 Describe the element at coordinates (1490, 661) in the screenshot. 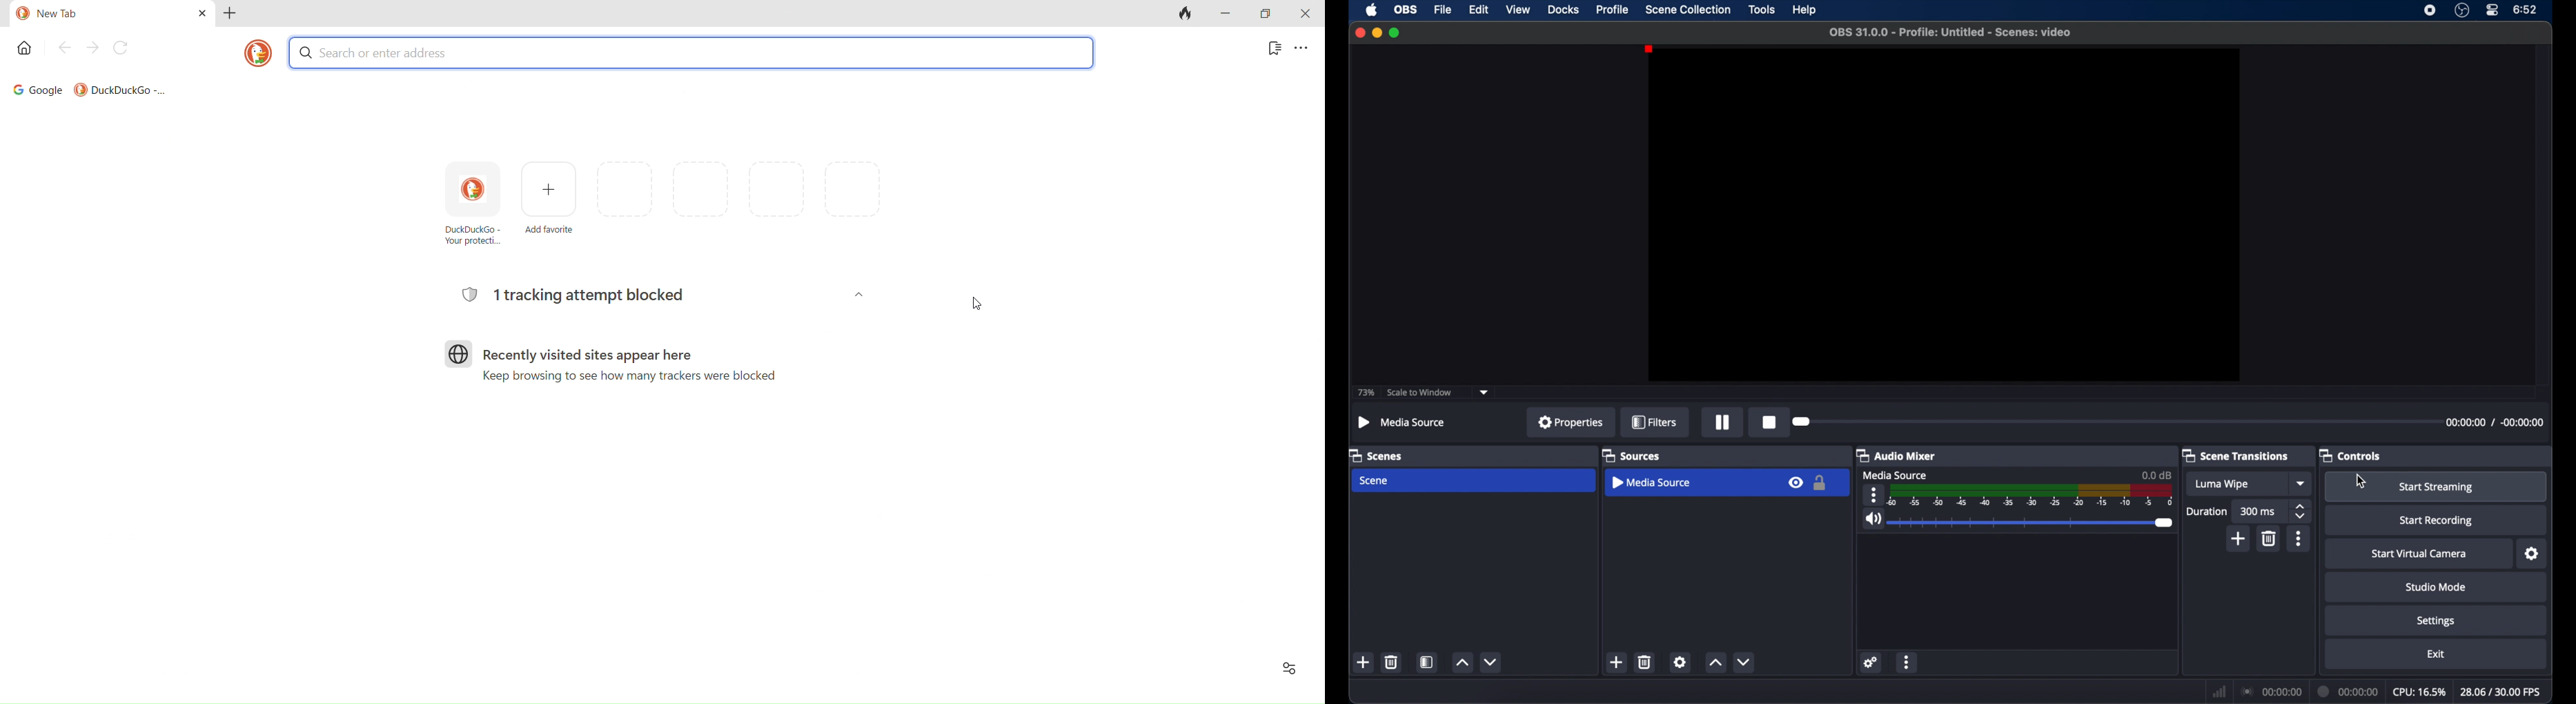

I see `decrement` at that location.